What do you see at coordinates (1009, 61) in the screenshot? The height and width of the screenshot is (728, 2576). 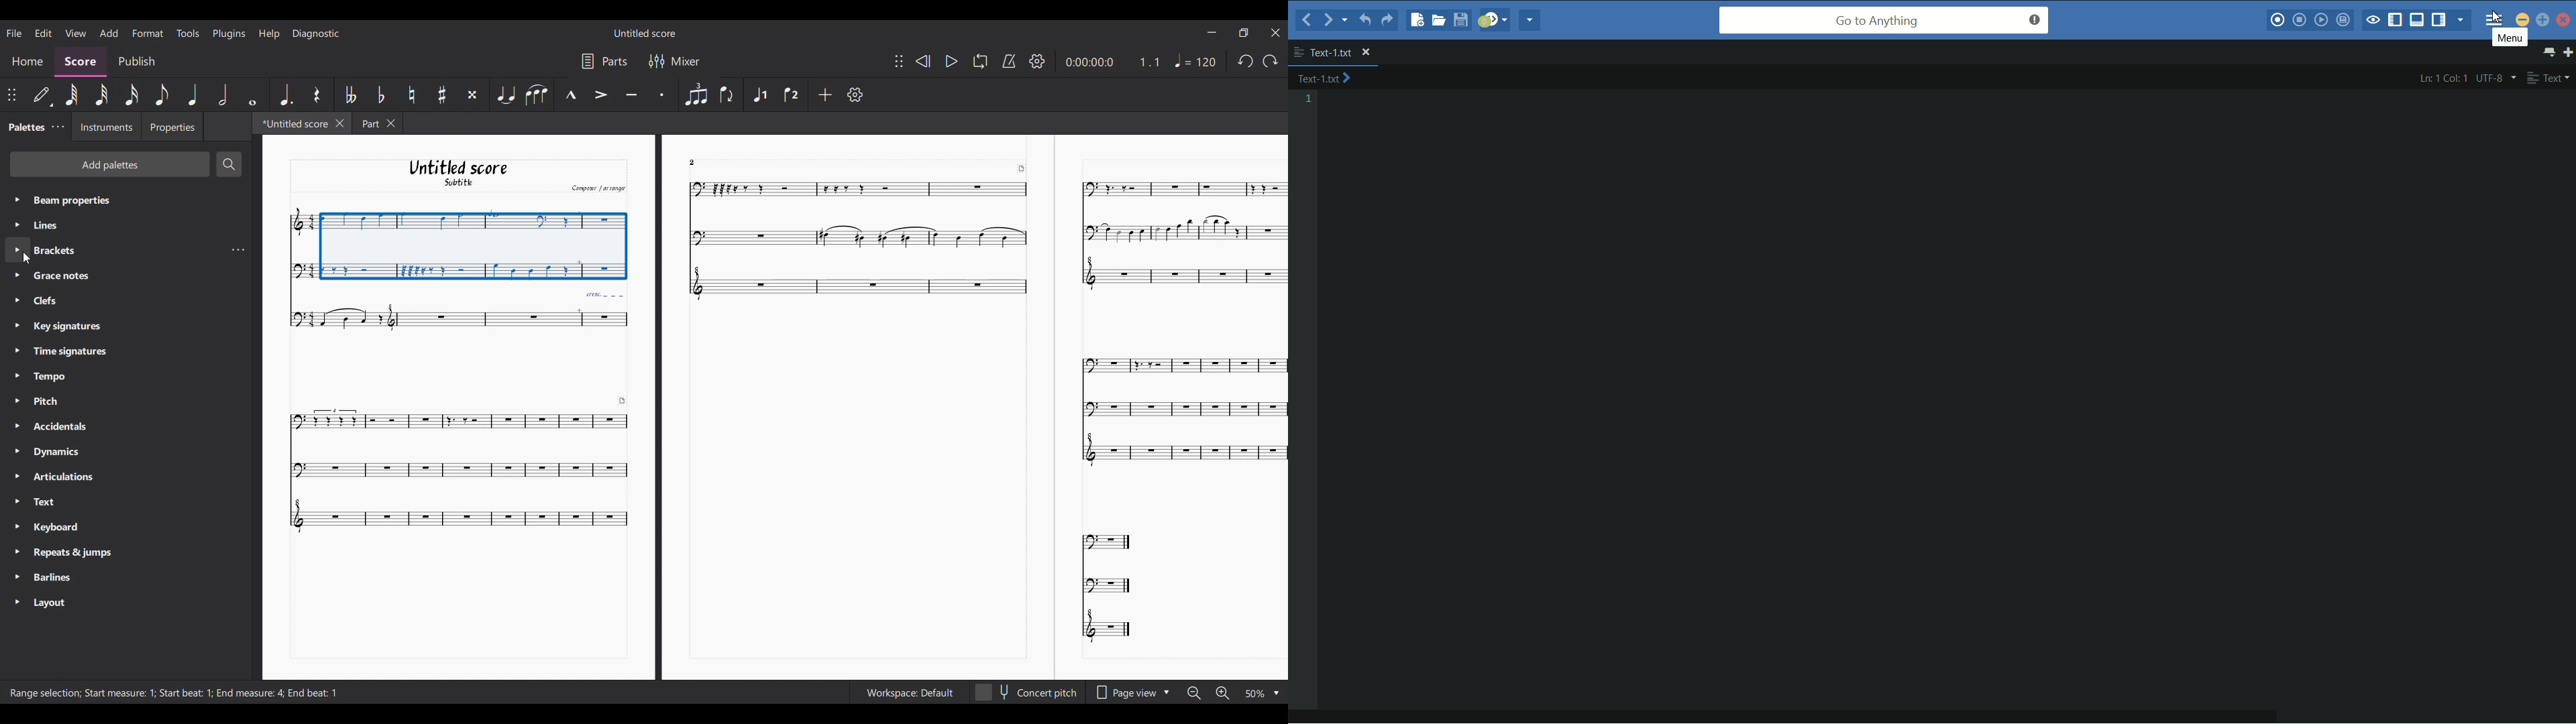 I see `Metronome` at bounding box center [1009, 61].